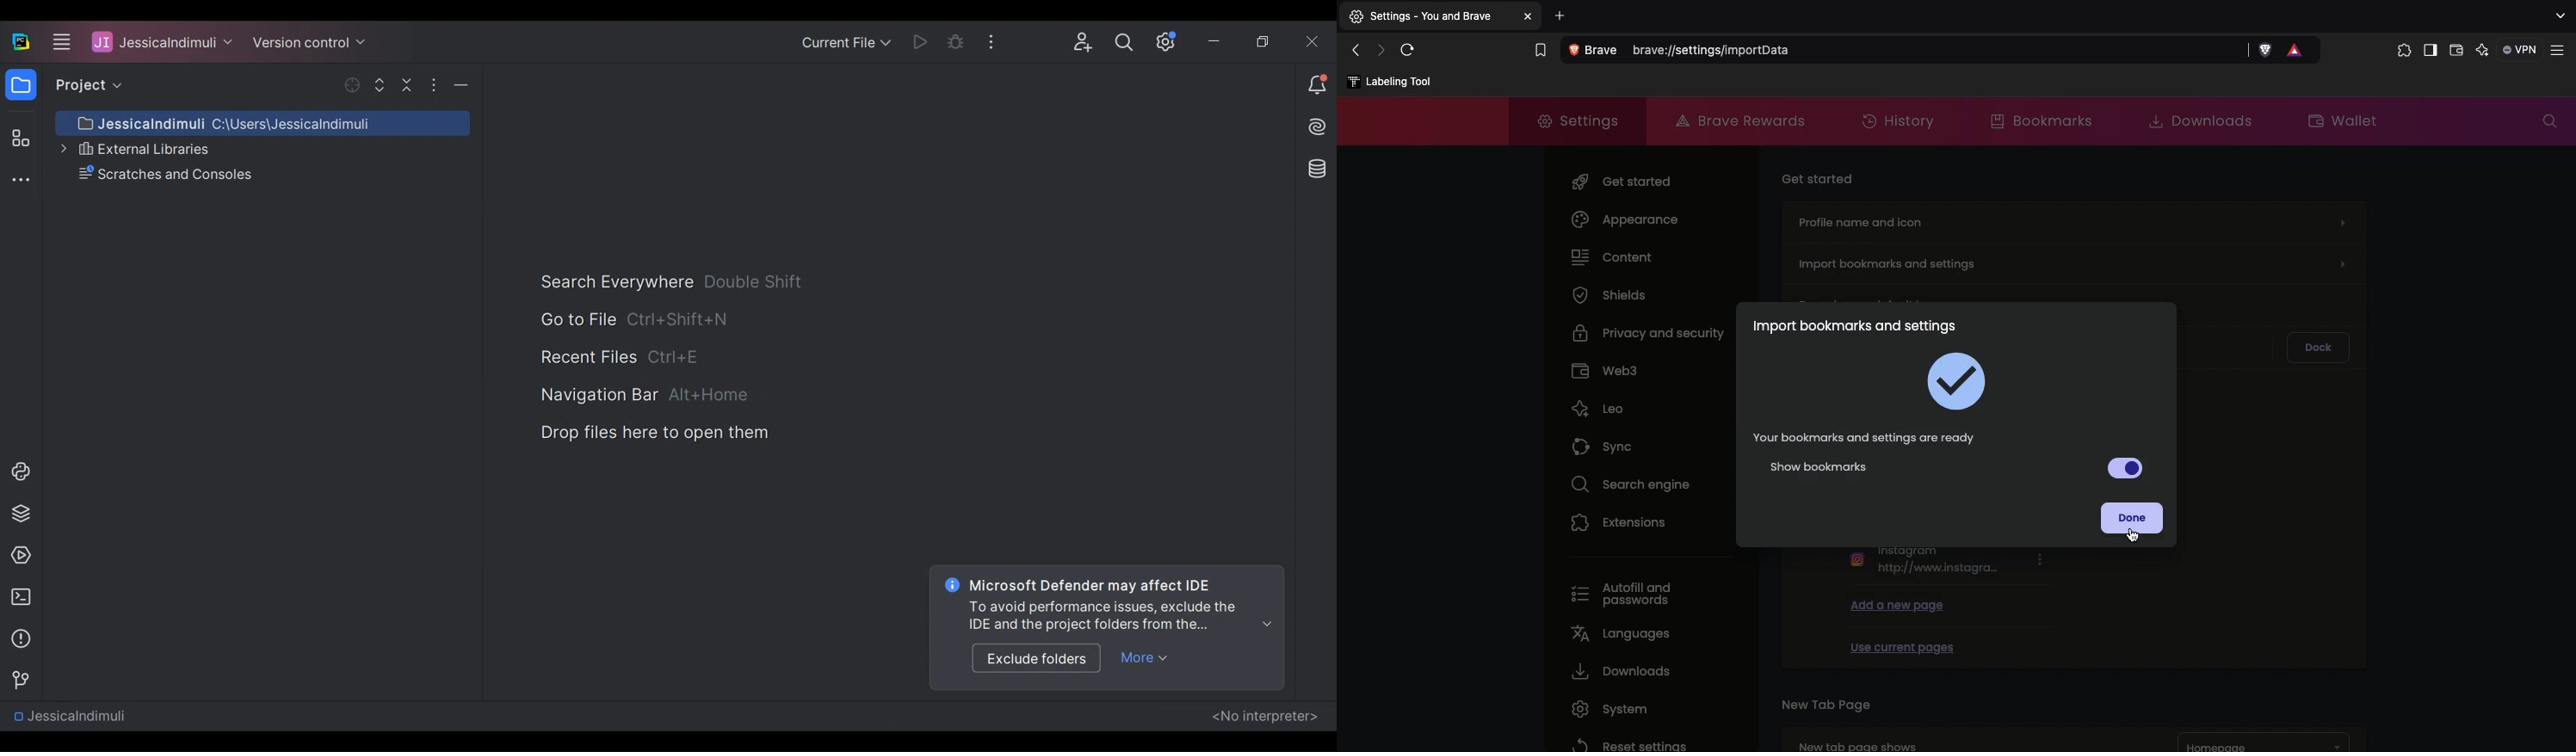  I want to click on Get started, so click(1819, 176).